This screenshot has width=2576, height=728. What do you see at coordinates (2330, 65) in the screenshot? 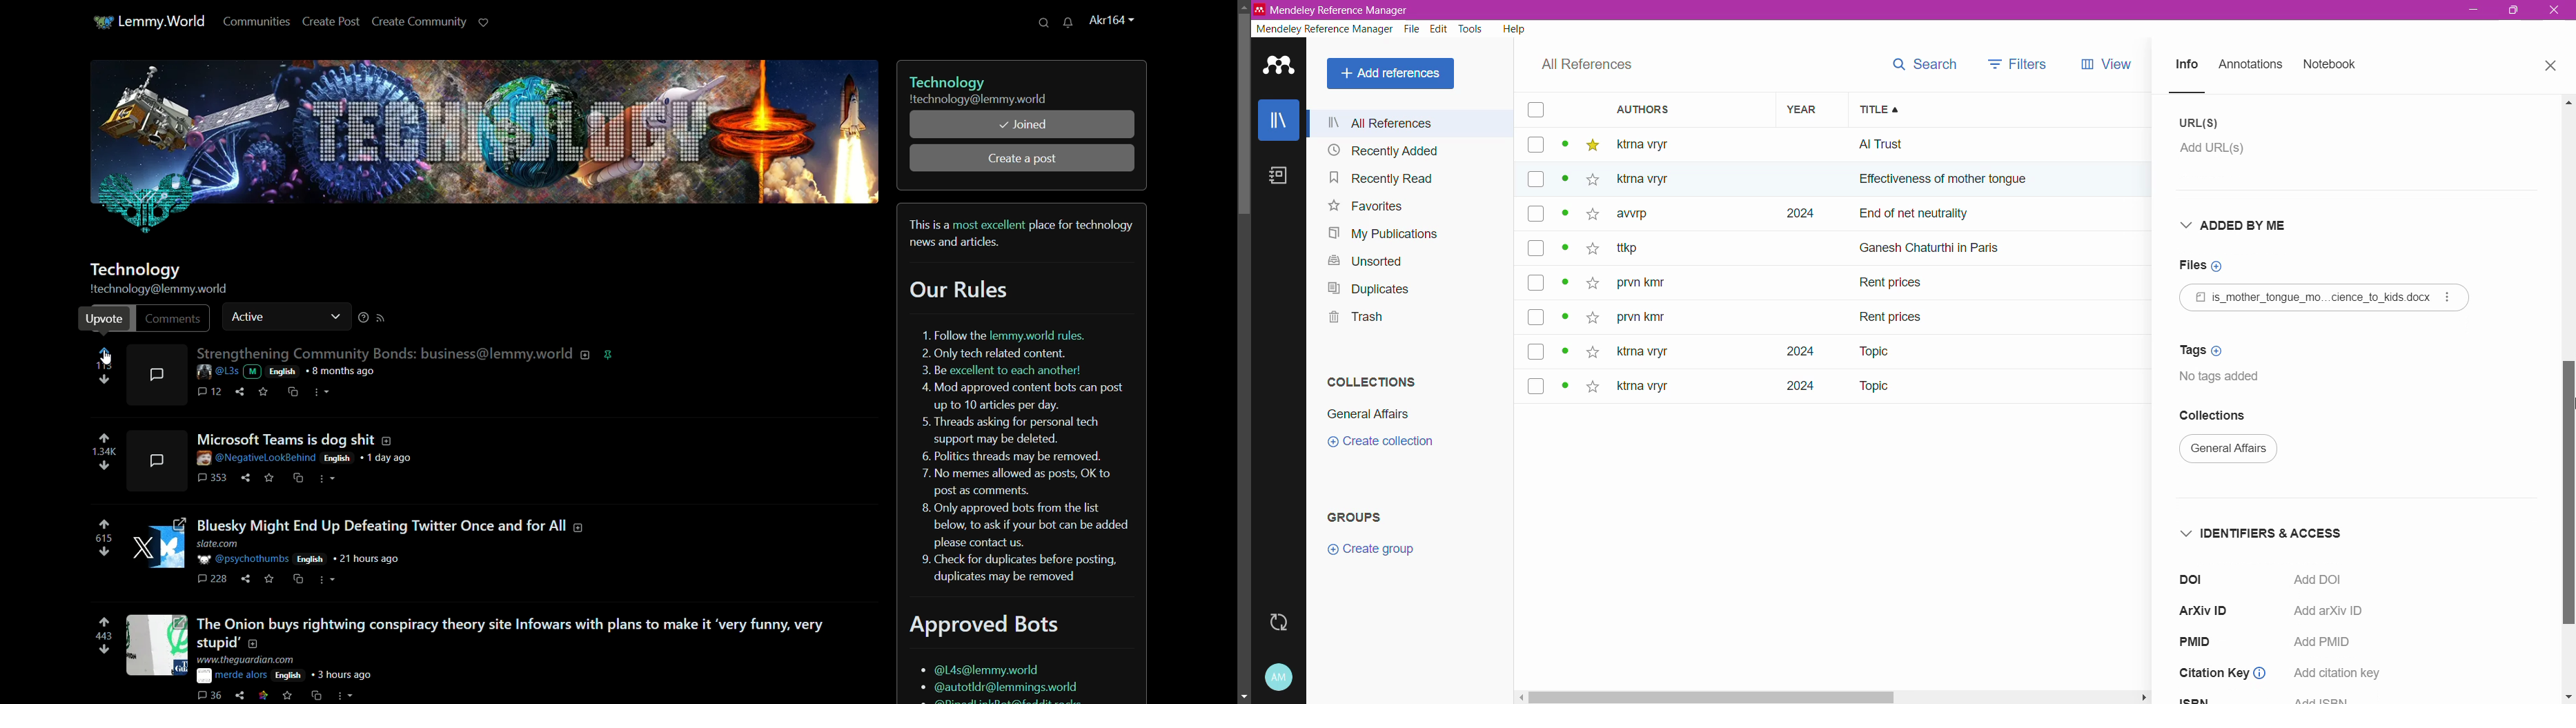
I see `Notebook` at bounding box center [2330, 65].